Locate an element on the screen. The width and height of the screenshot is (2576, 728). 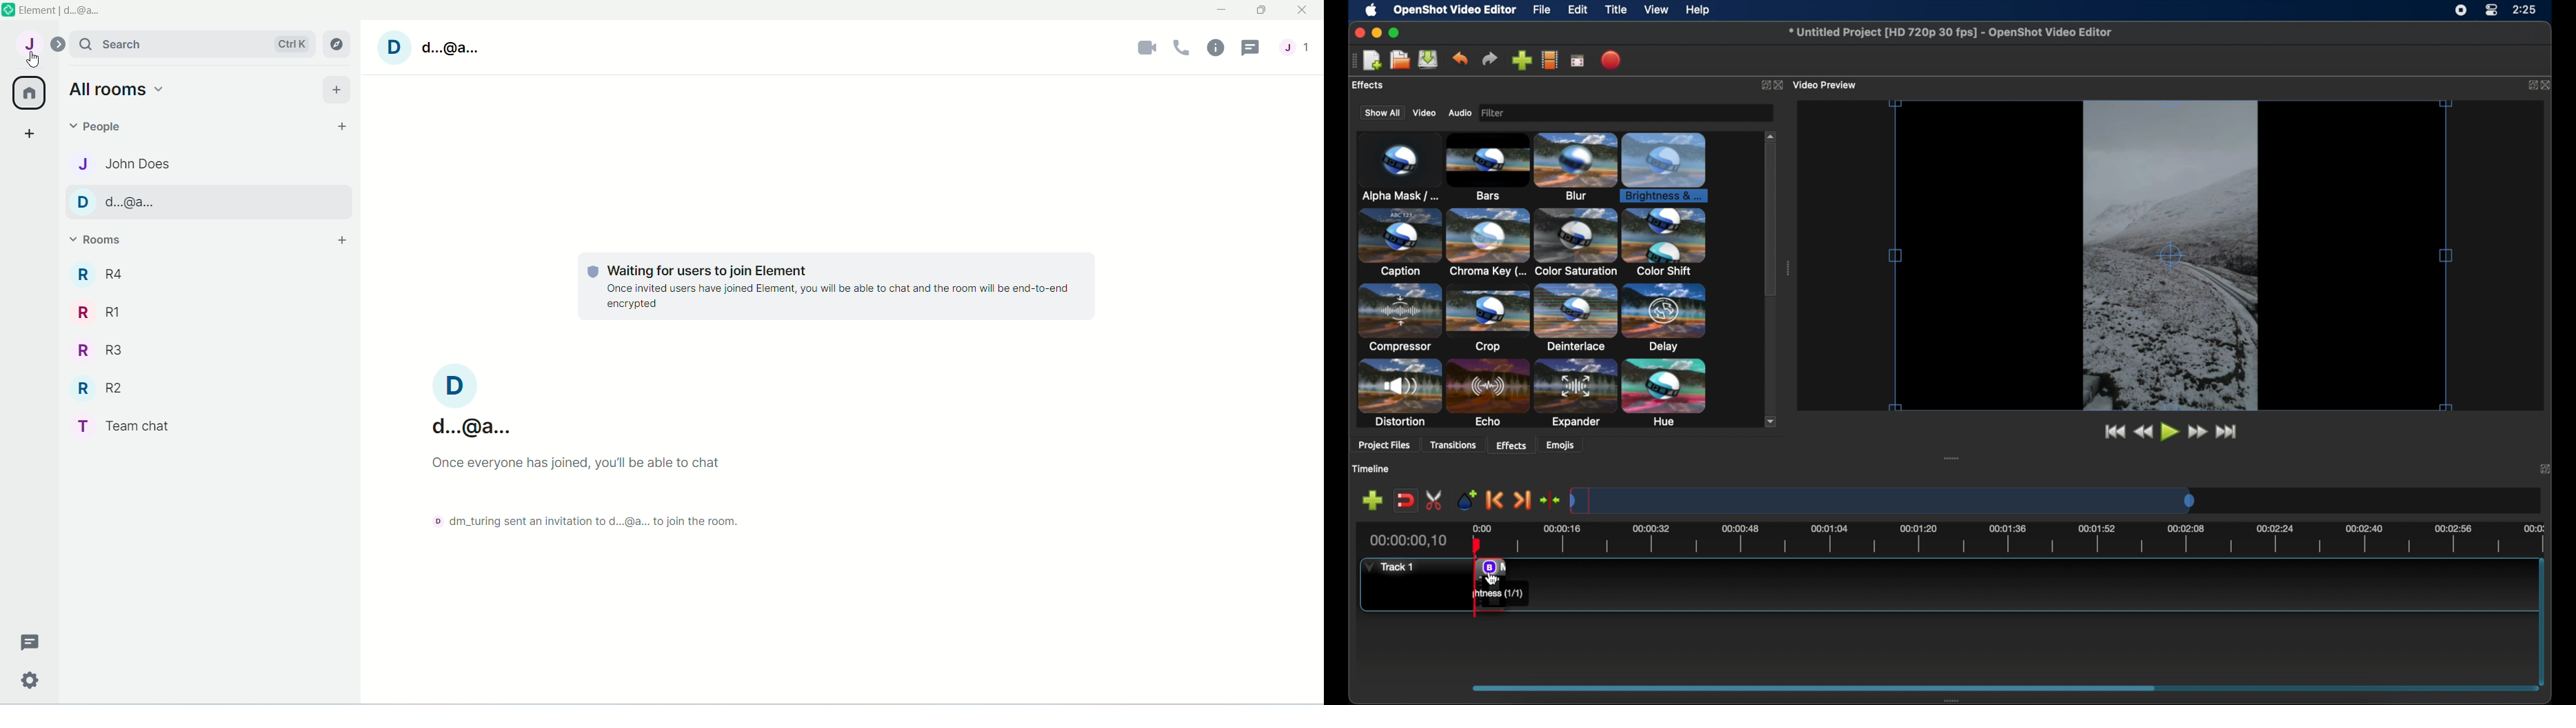
video is located at coordinates (1424, 113).